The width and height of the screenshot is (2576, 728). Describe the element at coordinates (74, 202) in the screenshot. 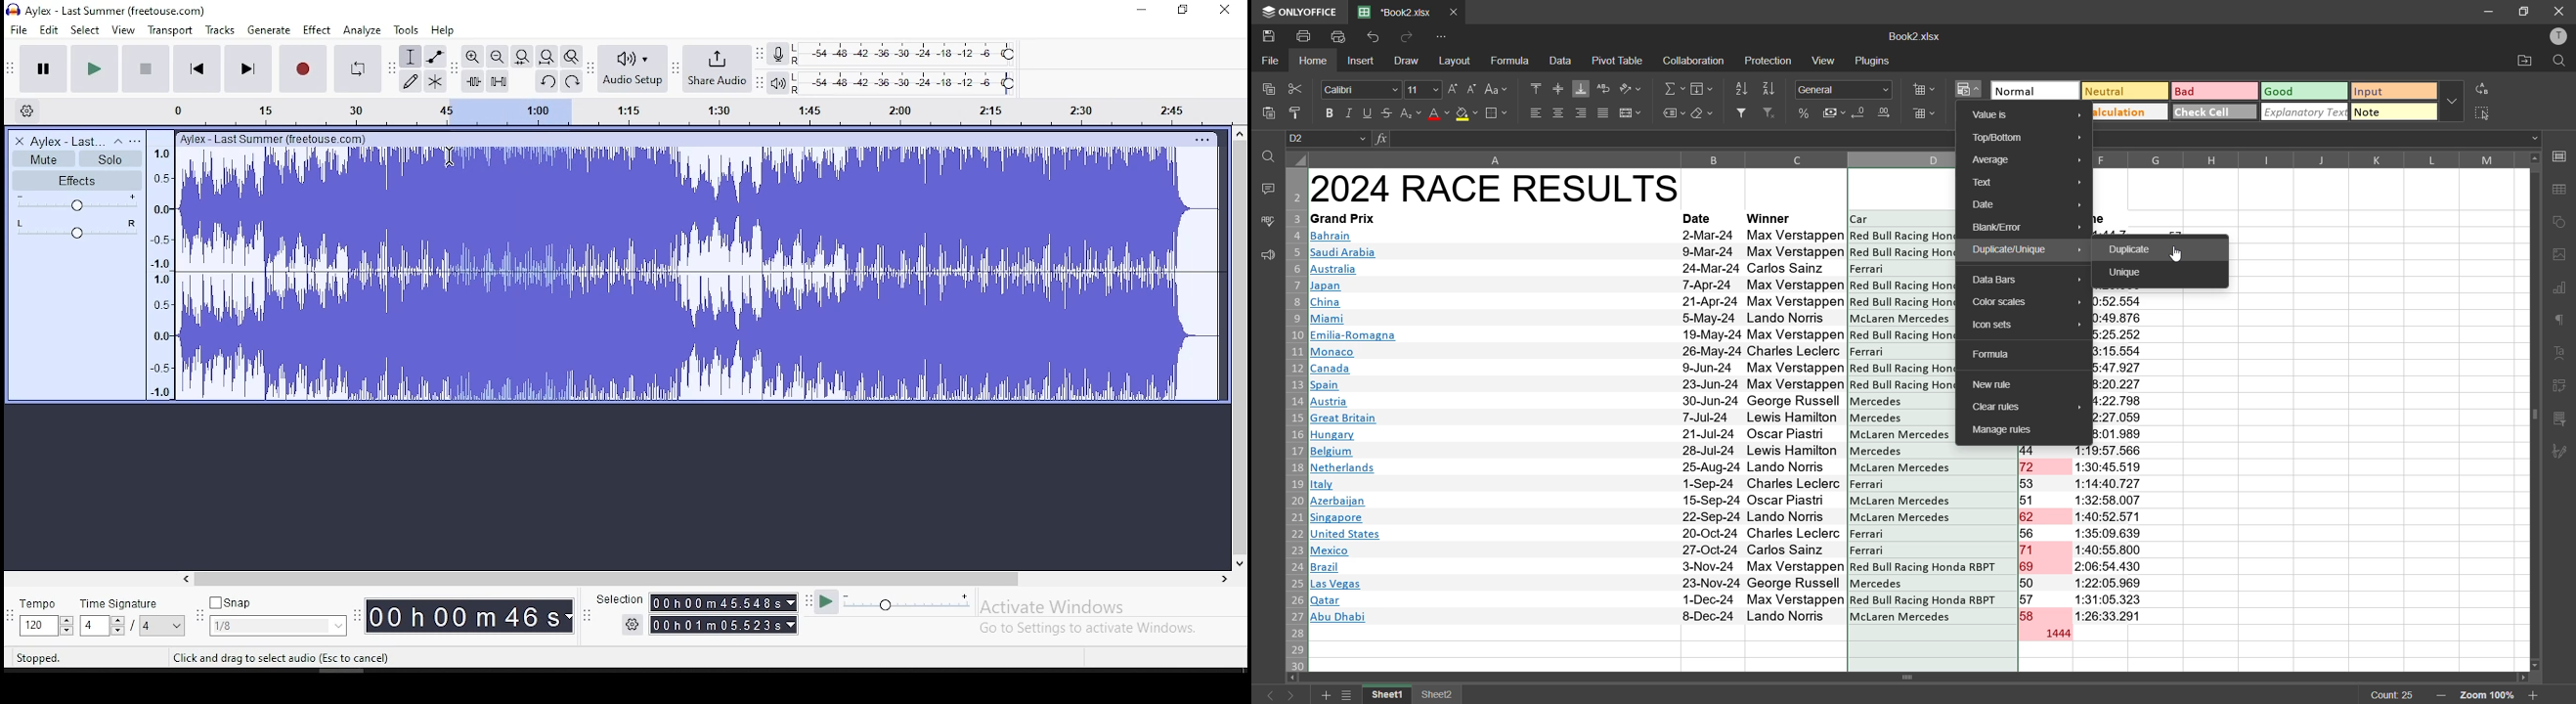

I see `volume` at that location.